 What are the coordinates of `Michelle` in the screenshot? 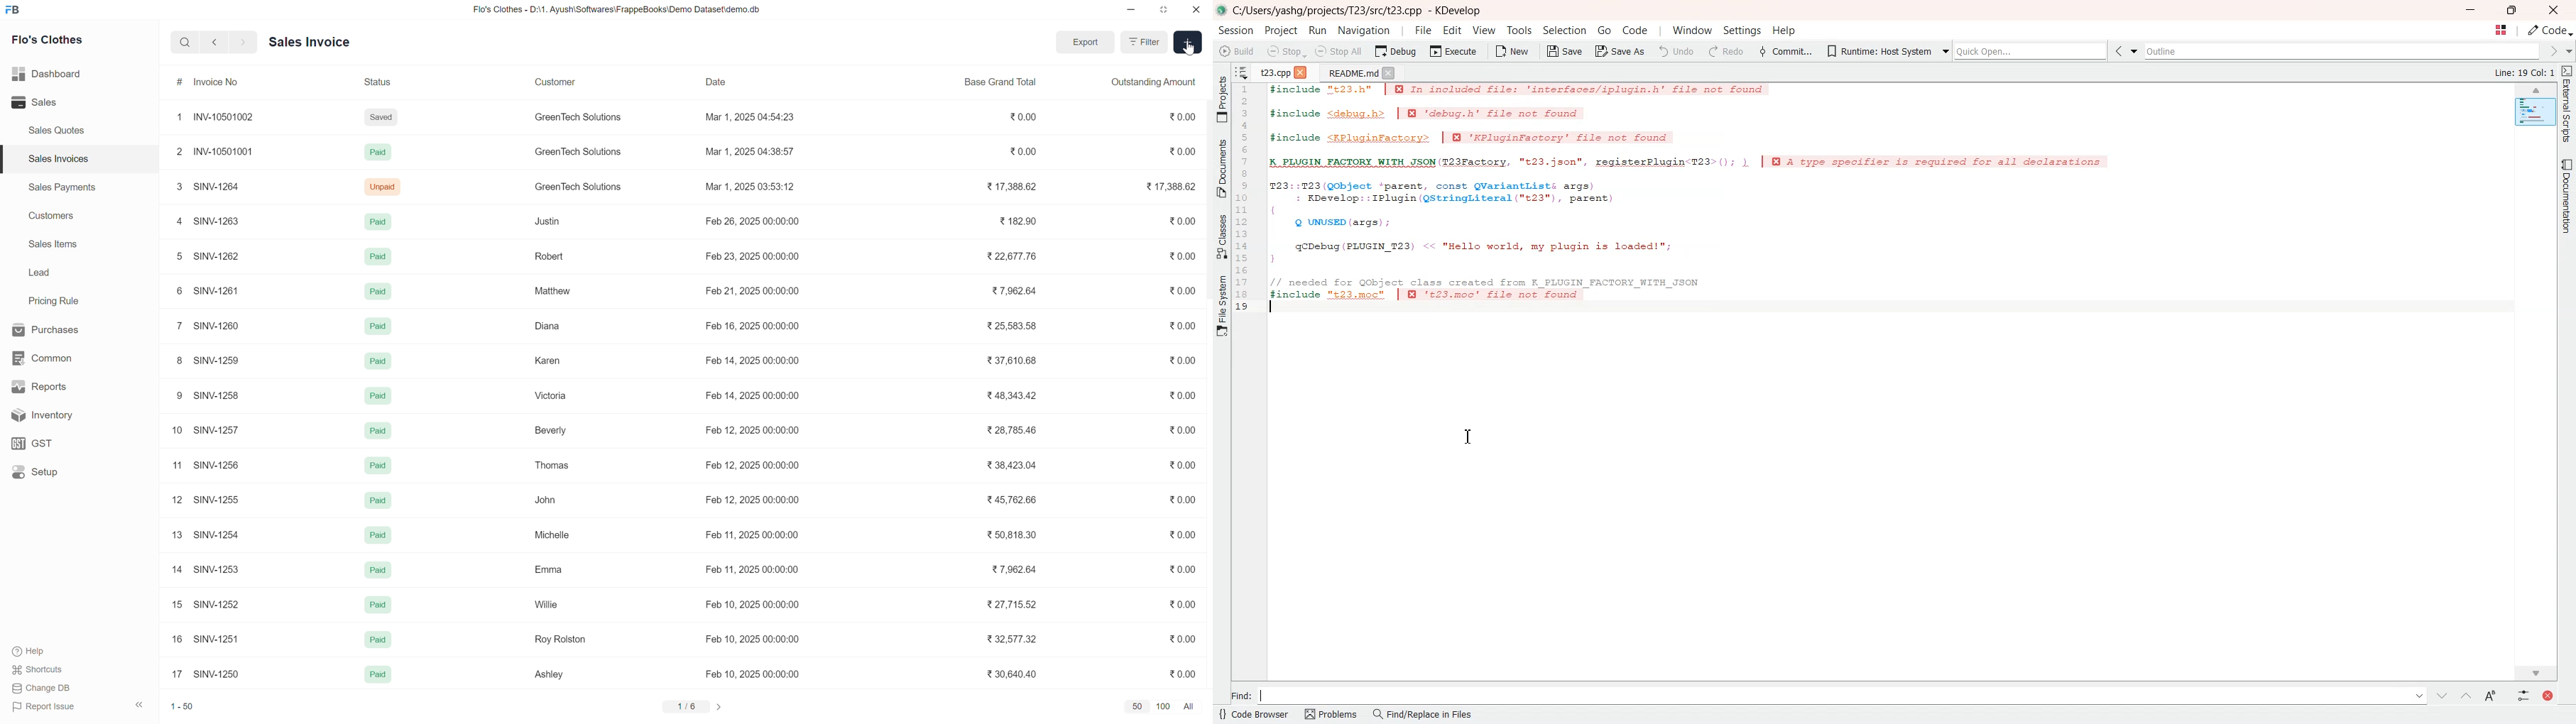 It's located at (555, 535).